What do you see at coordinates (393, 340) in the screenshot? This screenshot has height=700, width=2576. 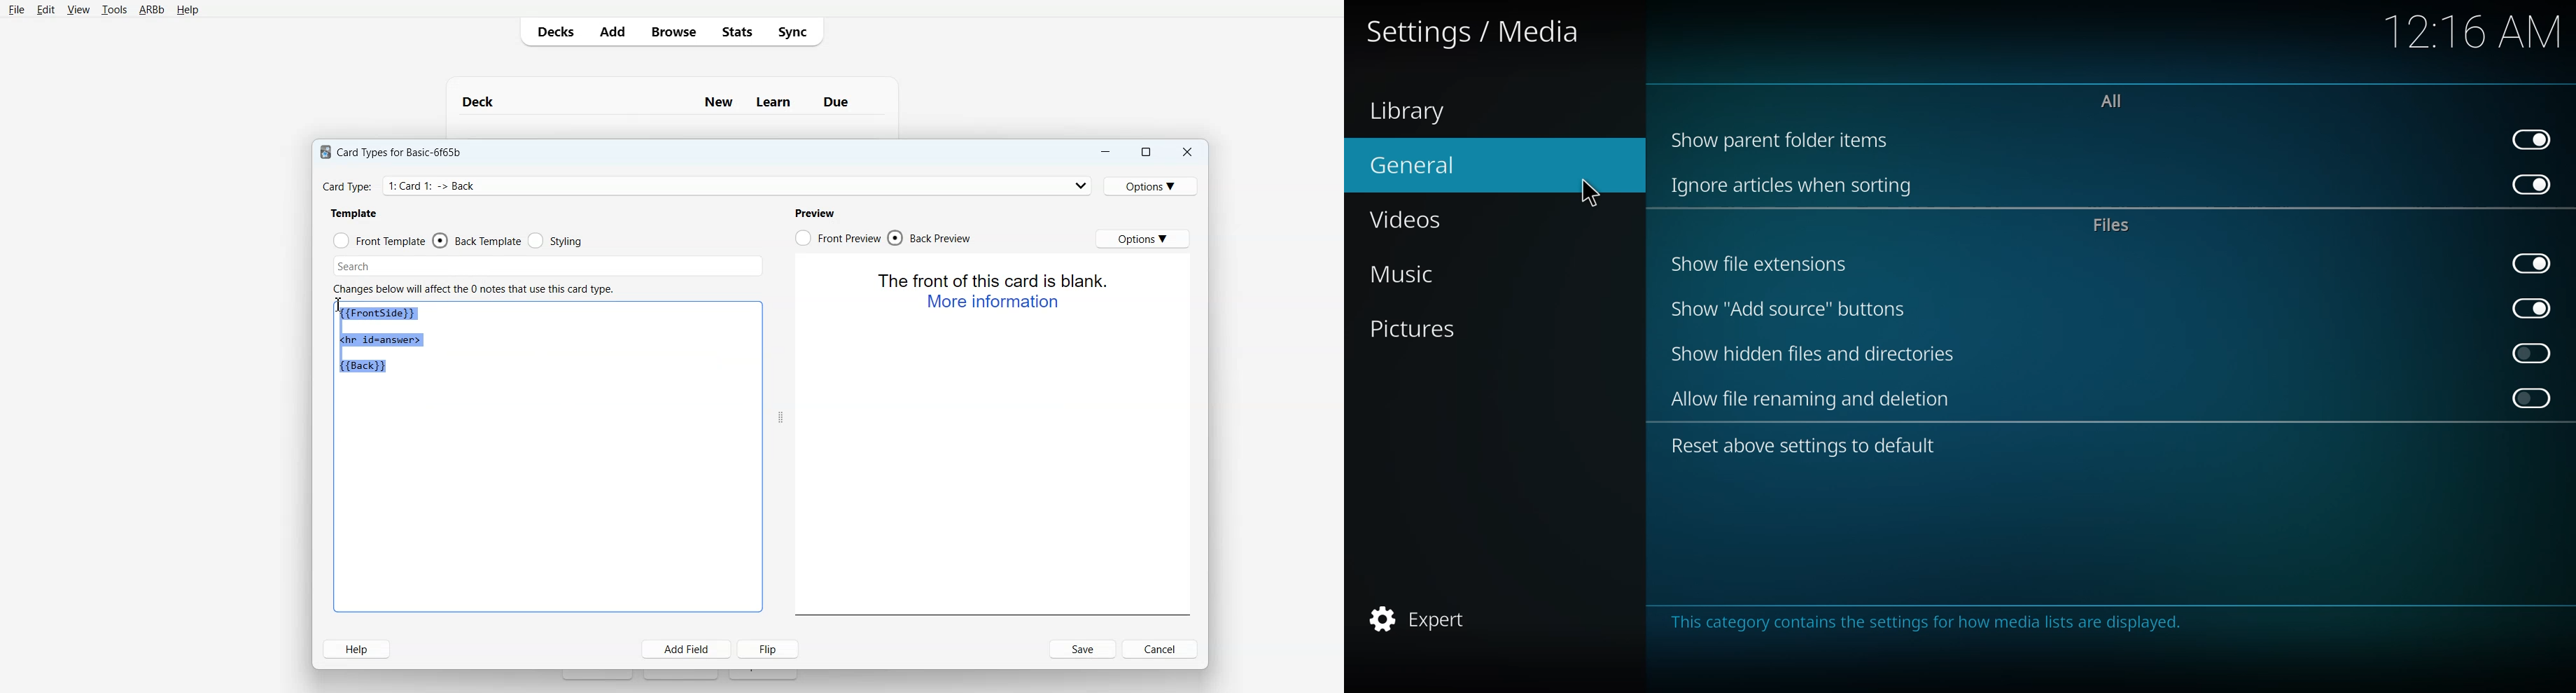 I see `Text 1` at bounding box center [393, 340].